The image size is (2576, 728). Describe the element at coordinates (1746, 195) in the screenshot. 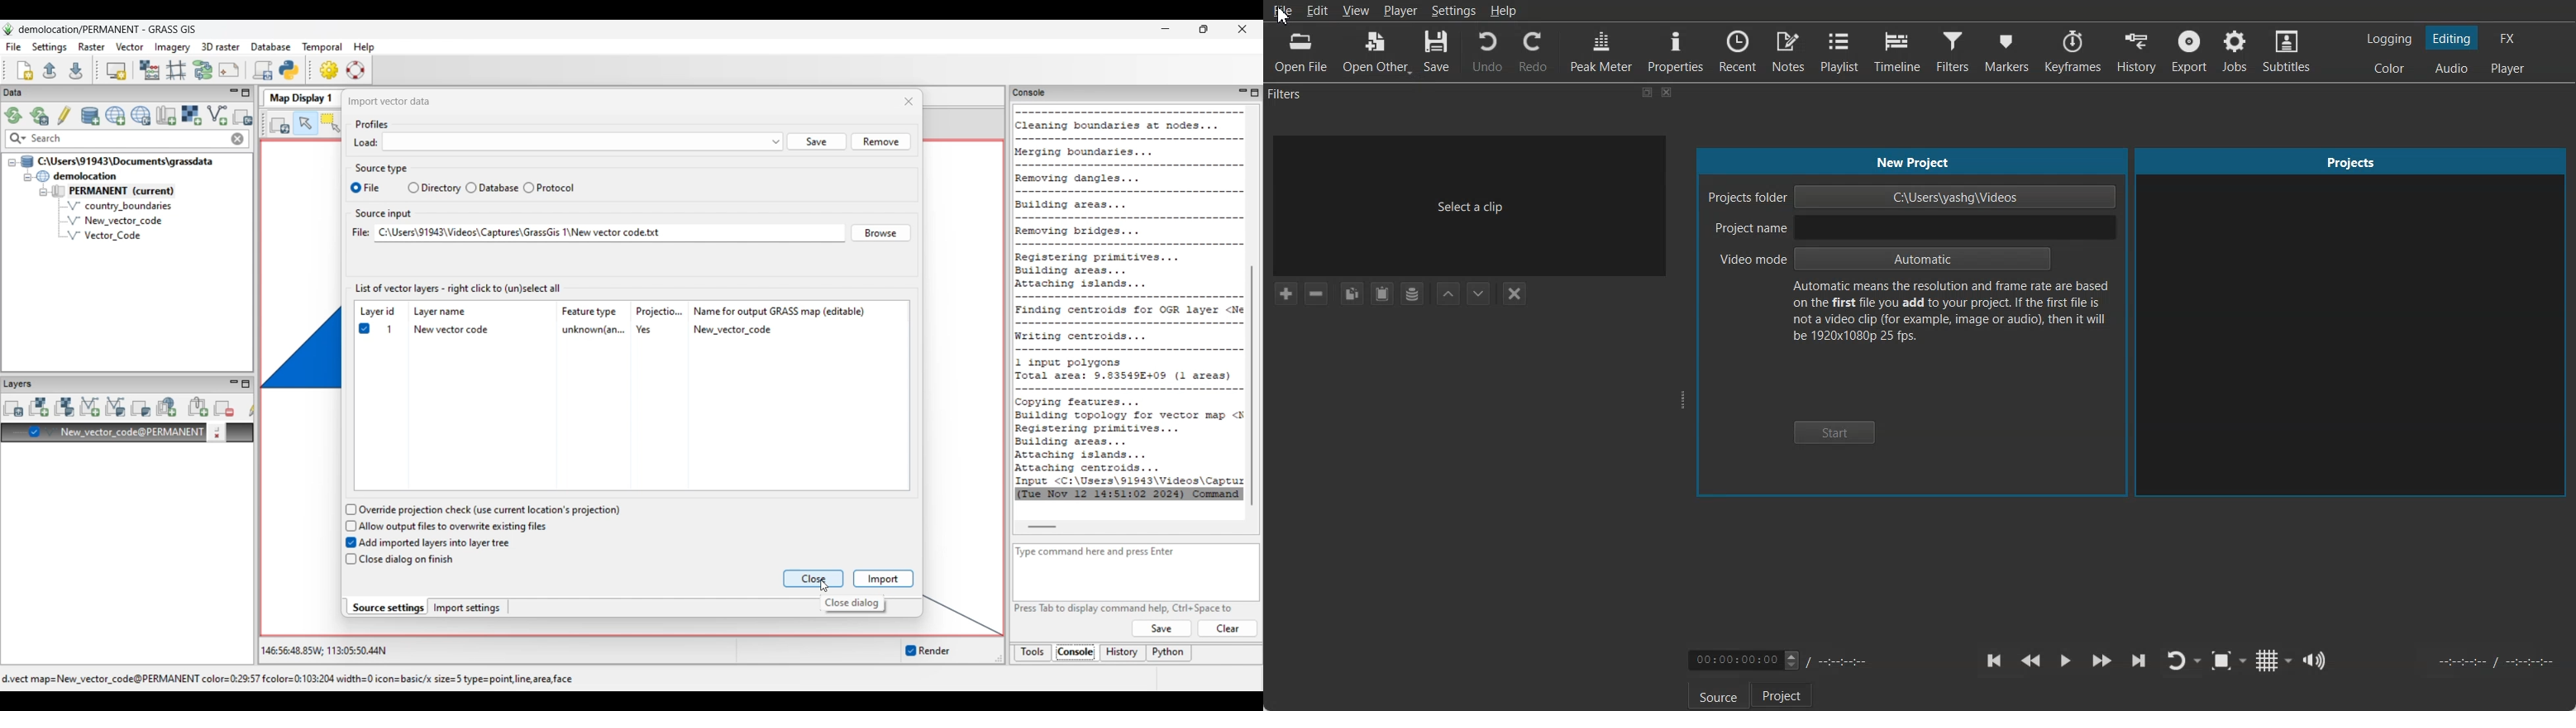

I see `Project folder` at that location.